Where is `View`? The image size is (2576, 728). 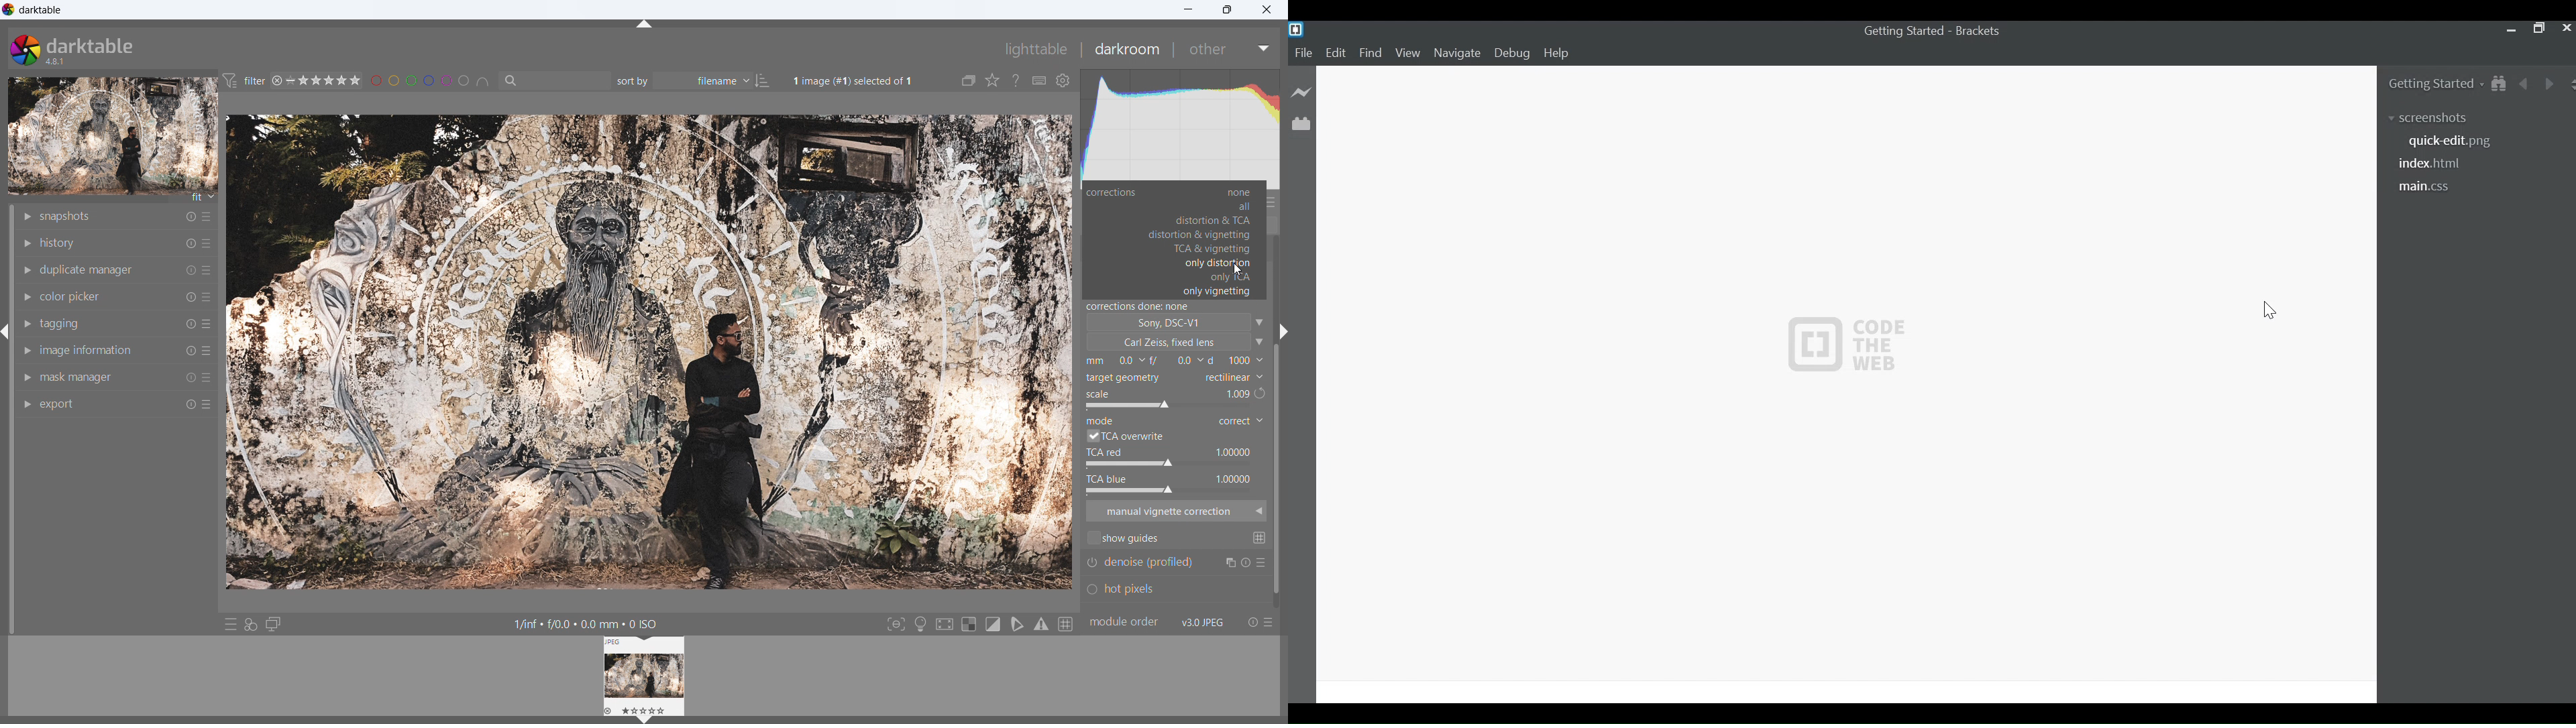 View is located at coordinates (1408, 54).